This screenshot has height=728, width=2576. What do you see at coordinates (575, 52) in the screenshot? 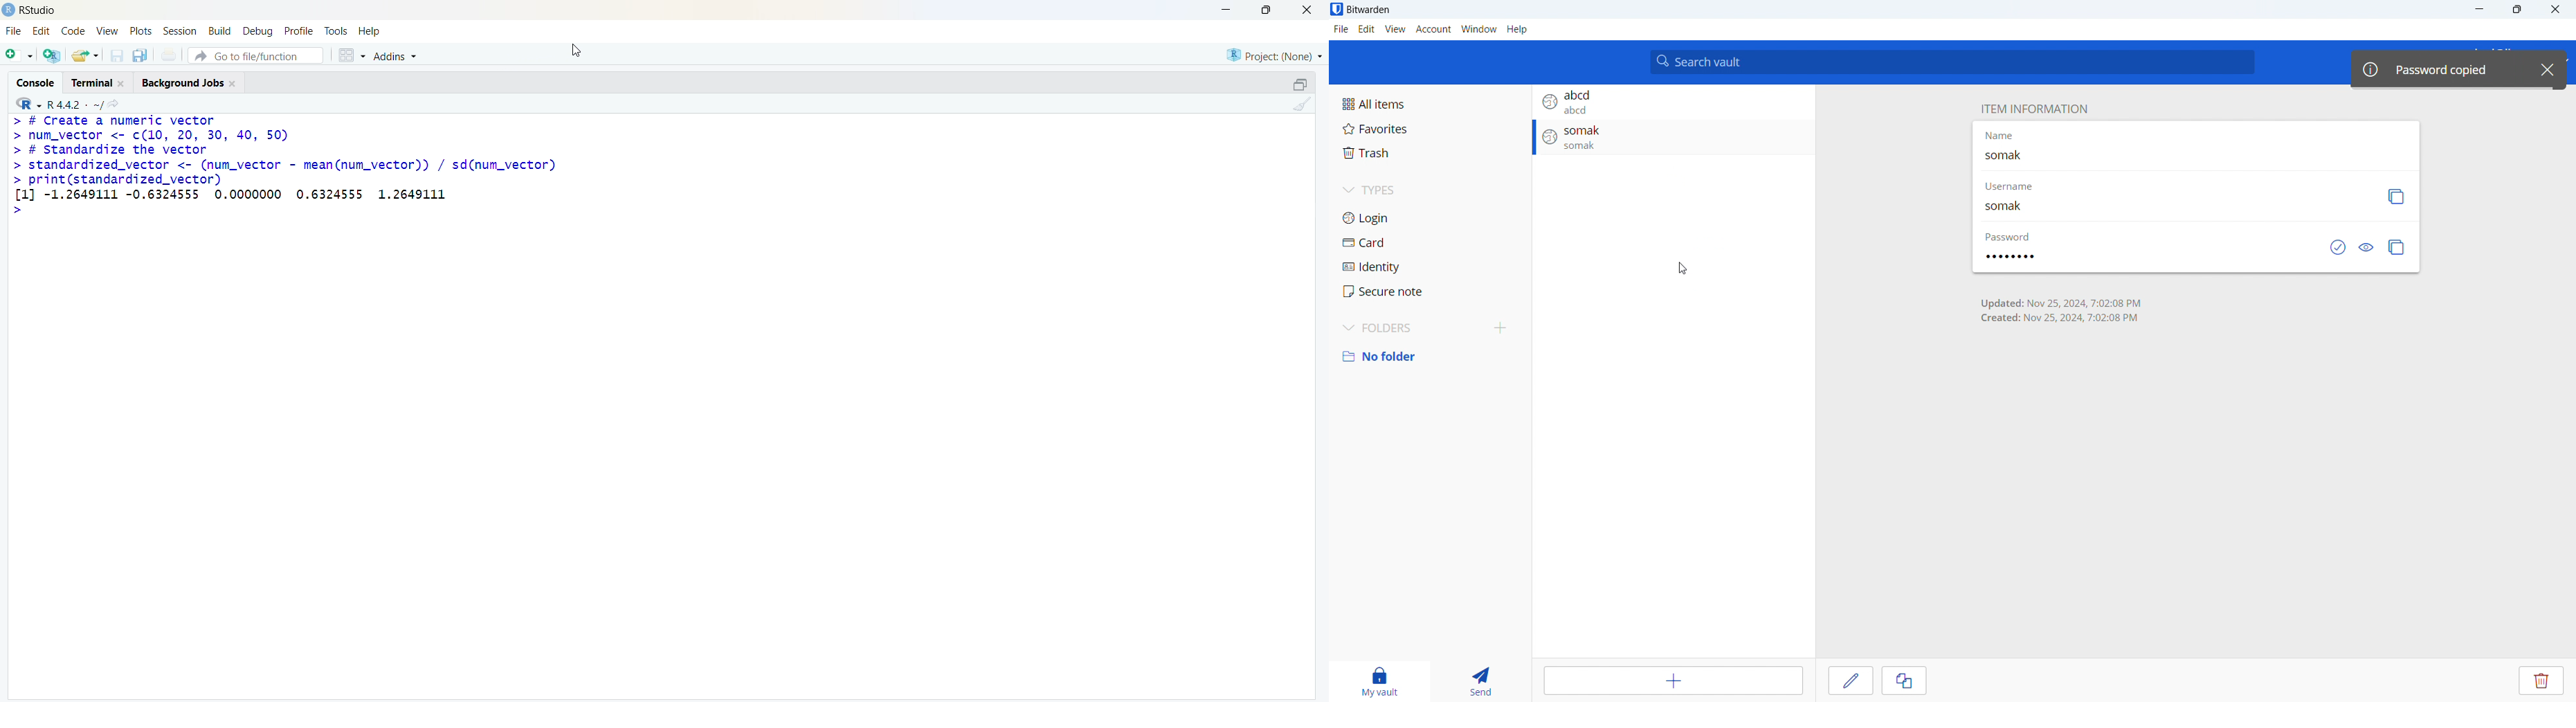
I see `cursor` at bounding box center [575, 52].